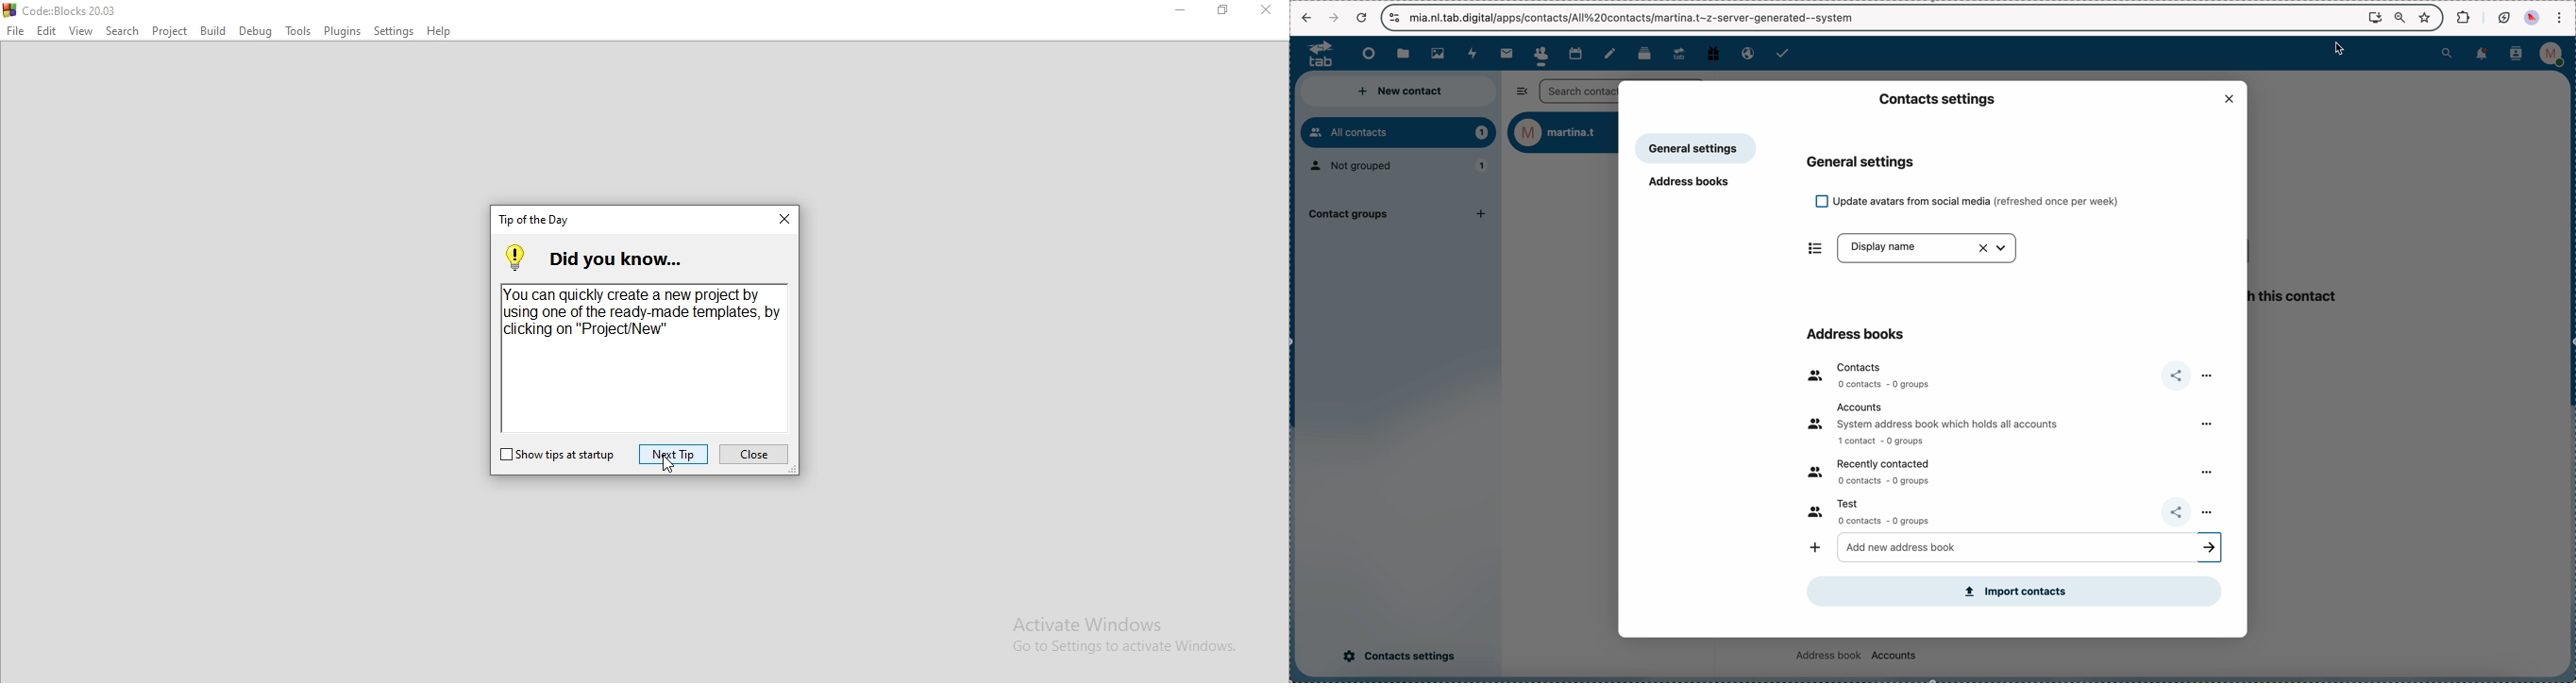  I want to click on battery eco, so click(2504, 17).